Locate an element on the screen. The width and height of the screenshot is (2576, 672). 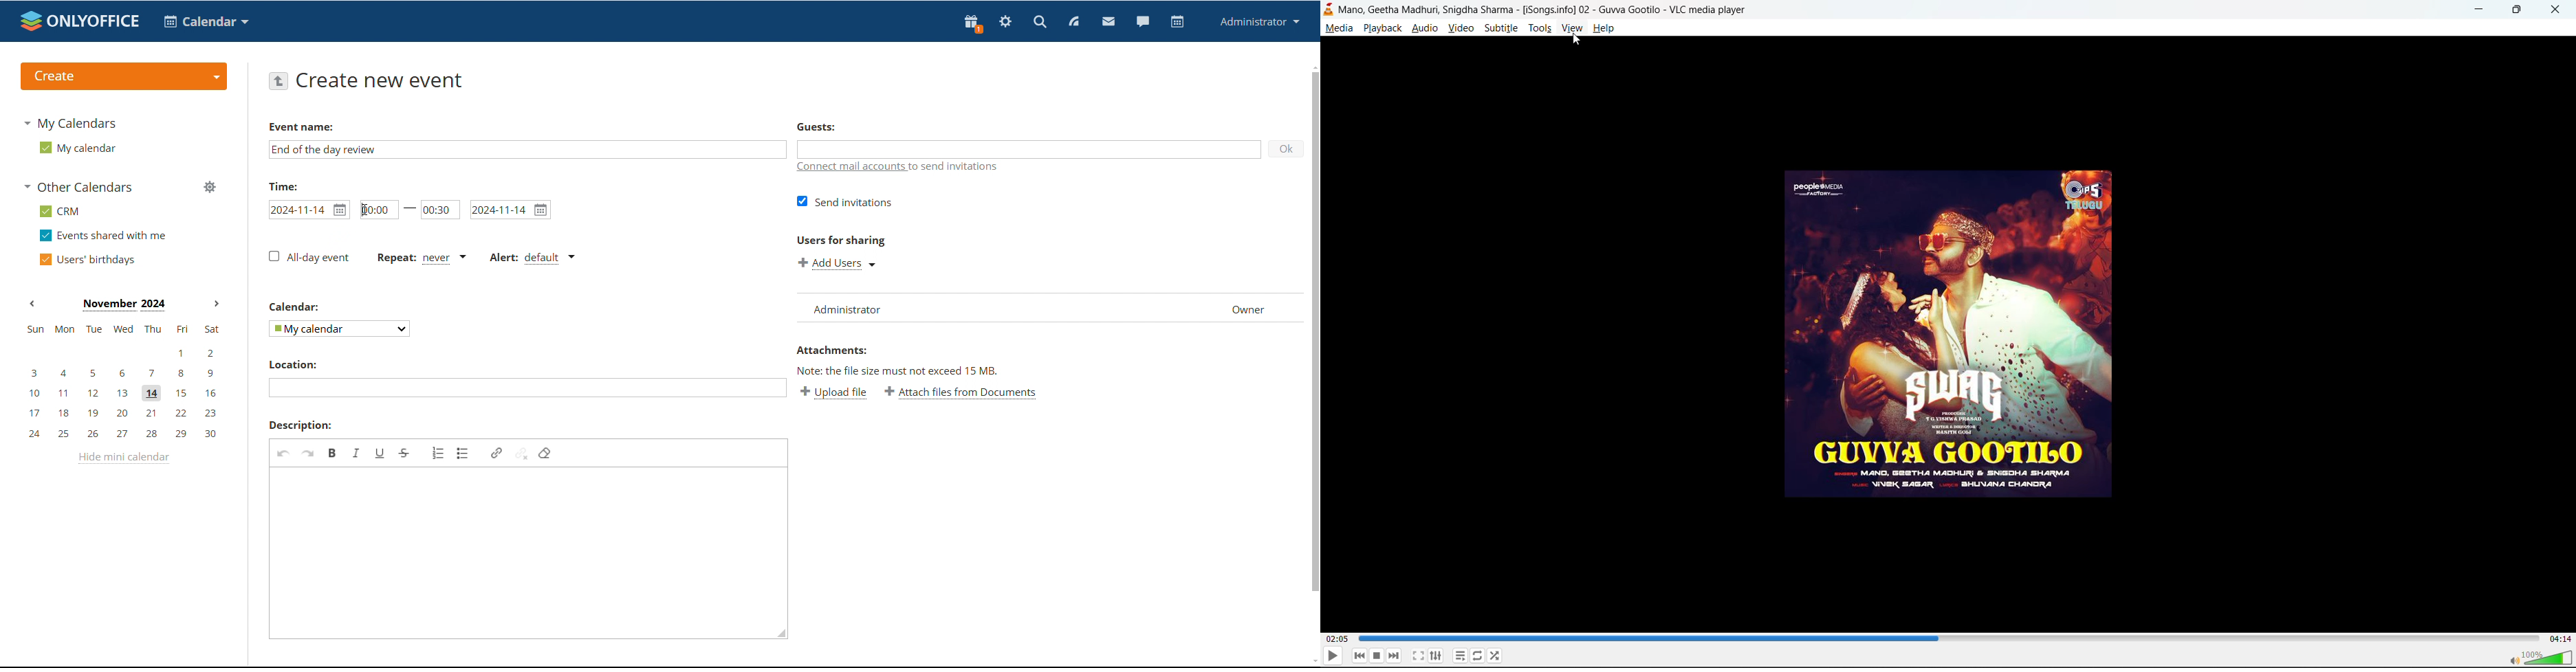
feed is located at coordinates (1073, 21).